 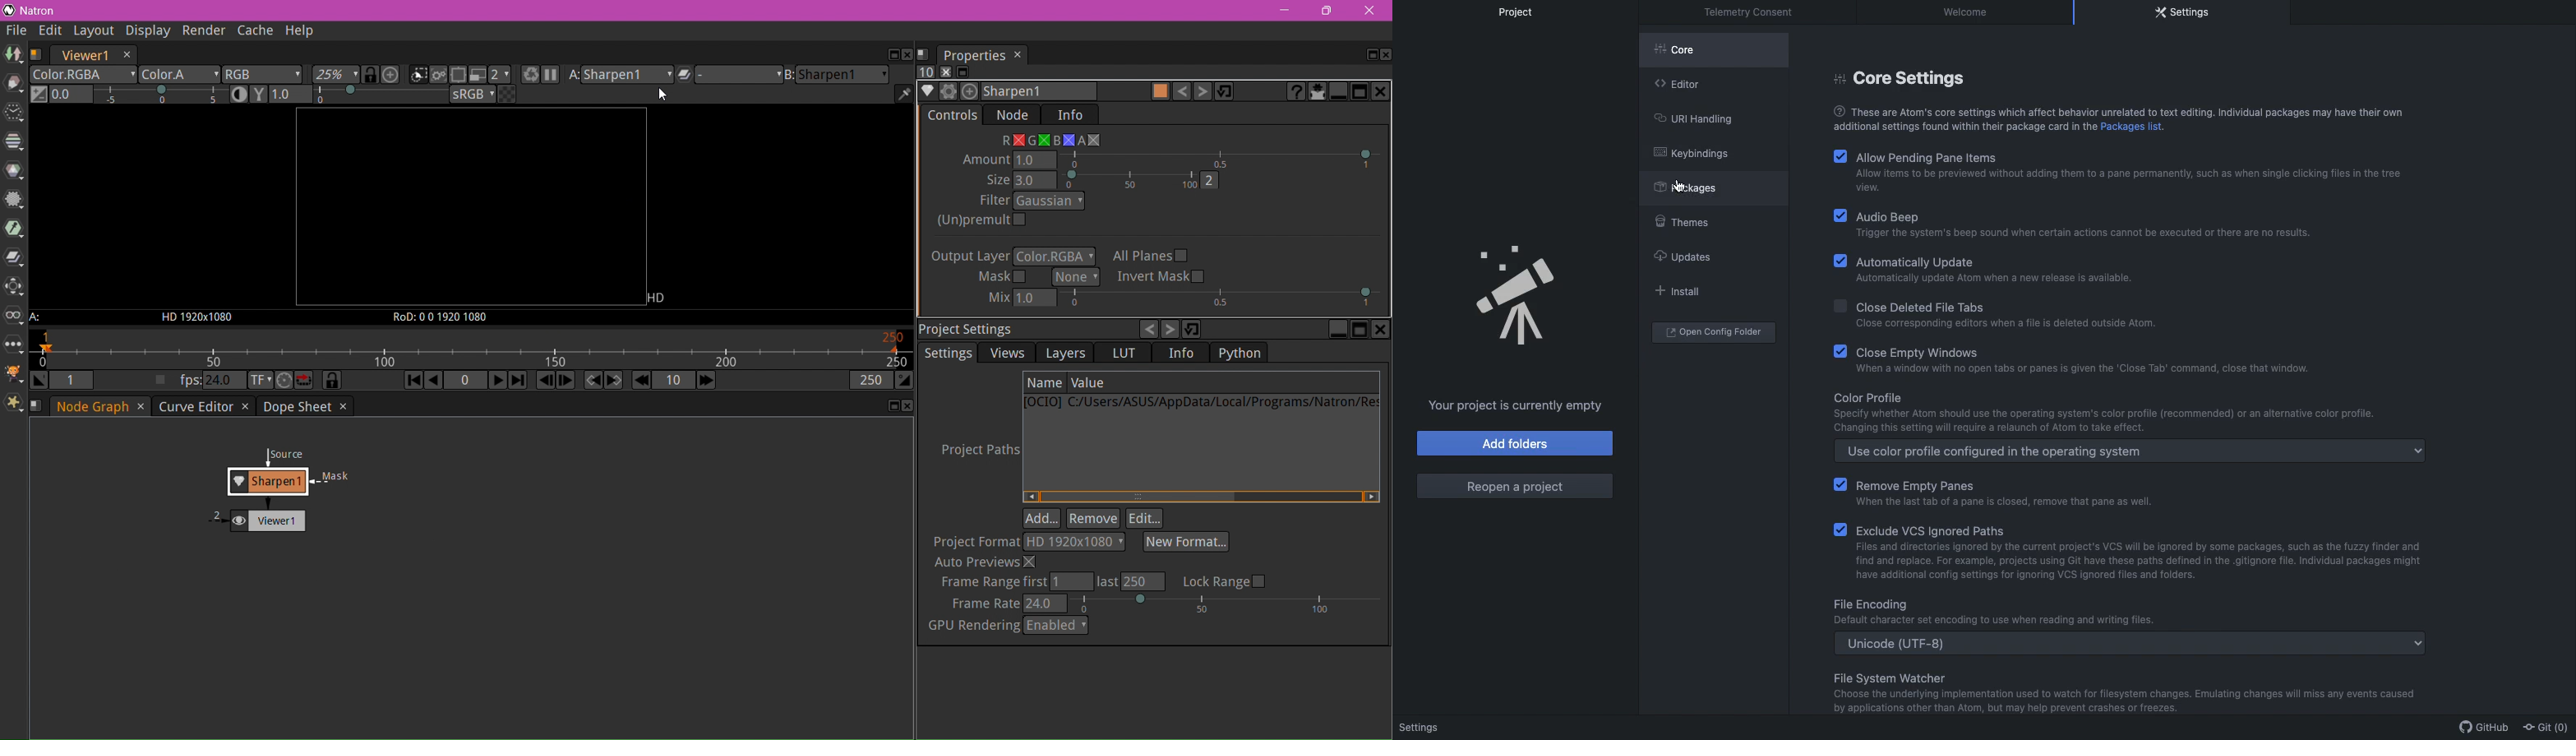 I want to click on Welcome, so click(x=1422, y=728).